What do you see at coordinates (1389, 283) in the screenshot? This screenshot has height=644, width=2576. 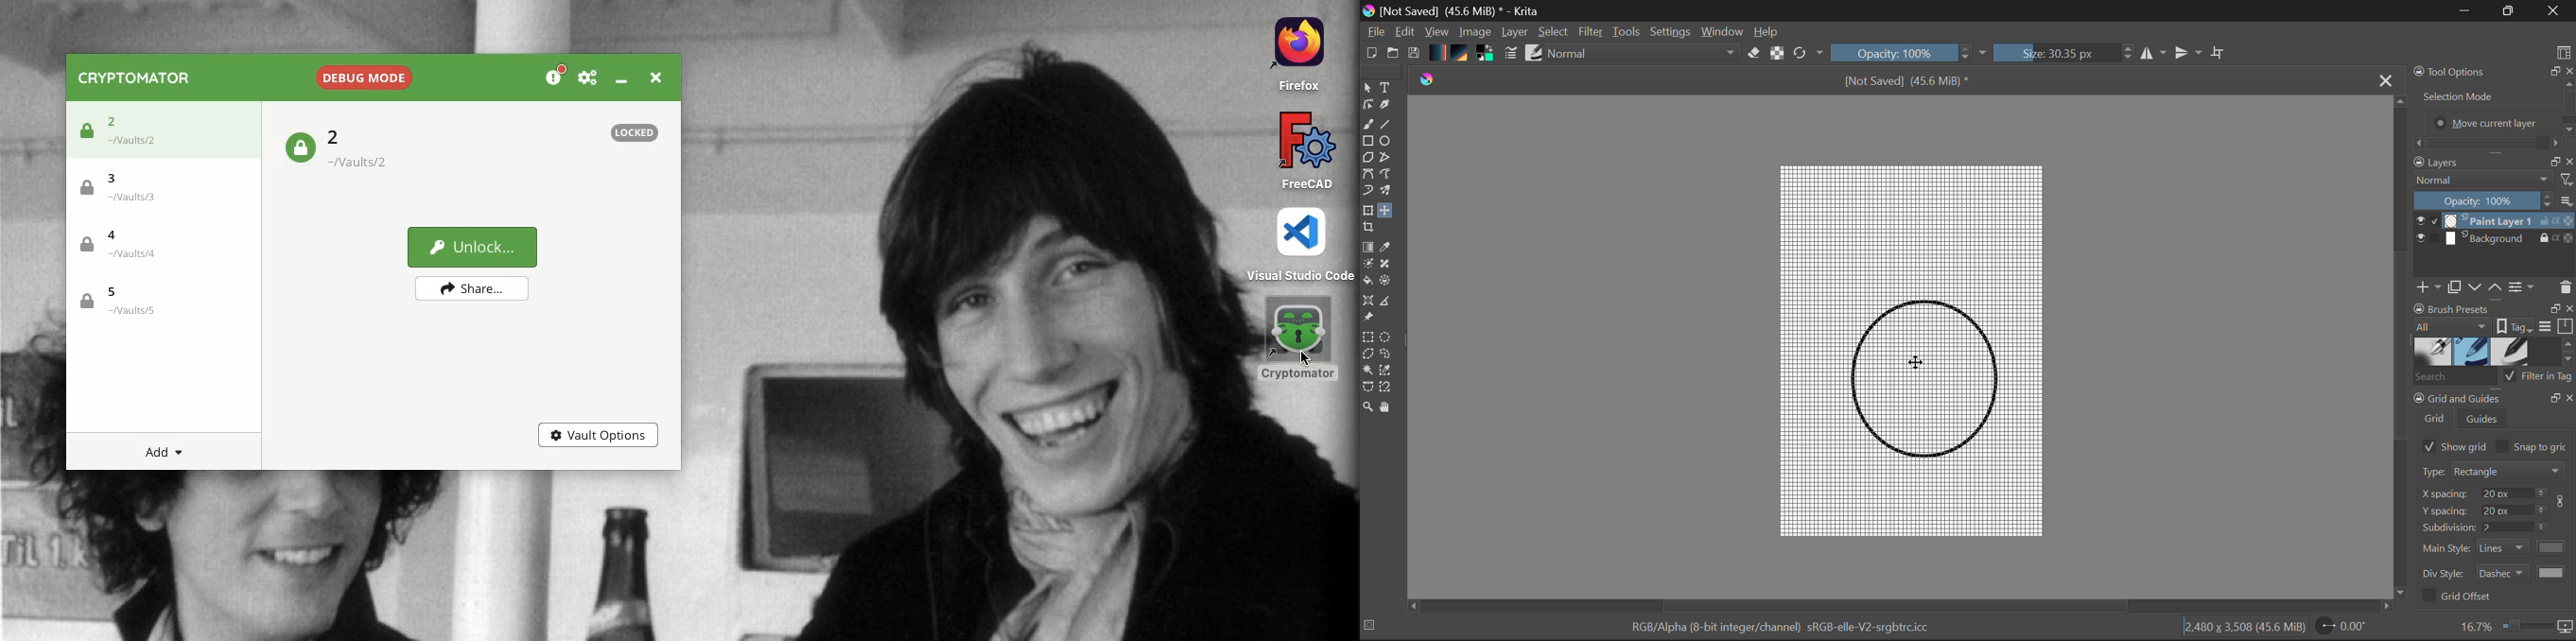 I see `Enclose and Fill` at bounding box center [1389, 283].